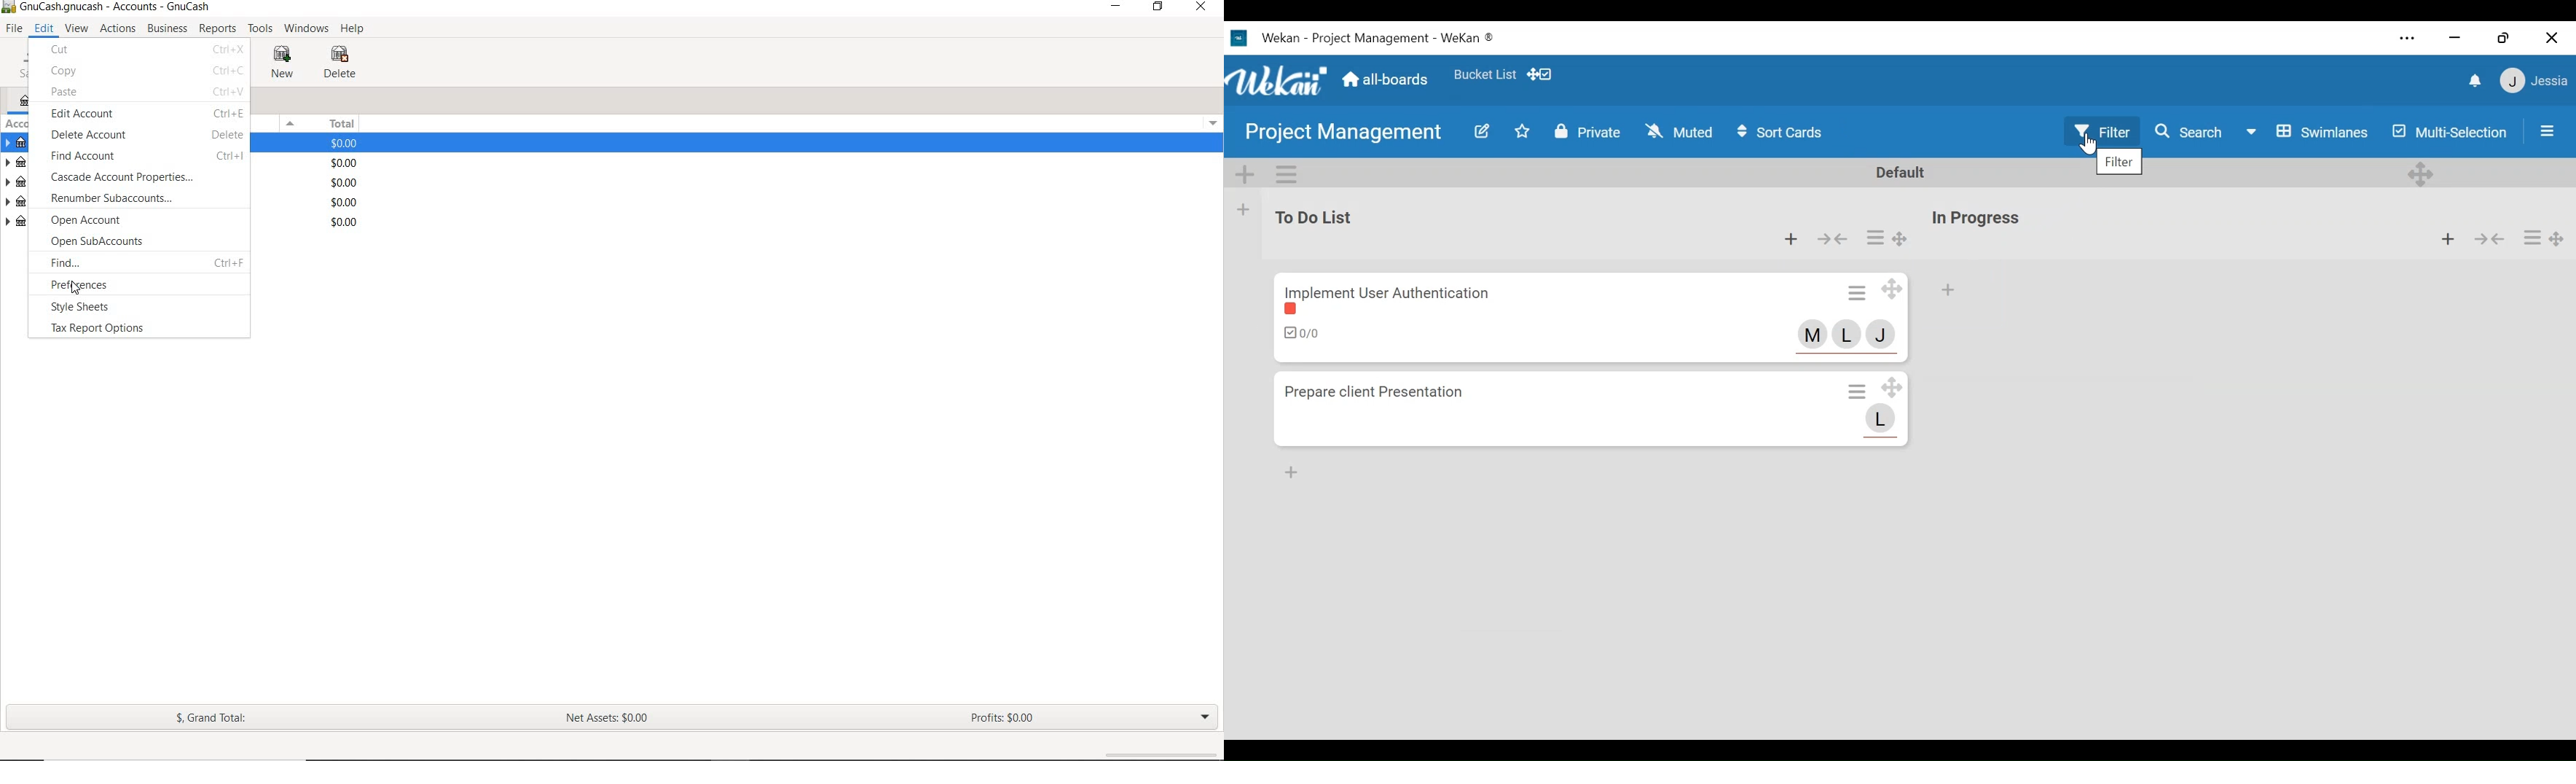 Image resolution: width=2576 pixels, height=784 pixels. What do you see at coordinates (340, 122) in the screenshot?
I see `TOTAL` at bounding box center [340, 122].